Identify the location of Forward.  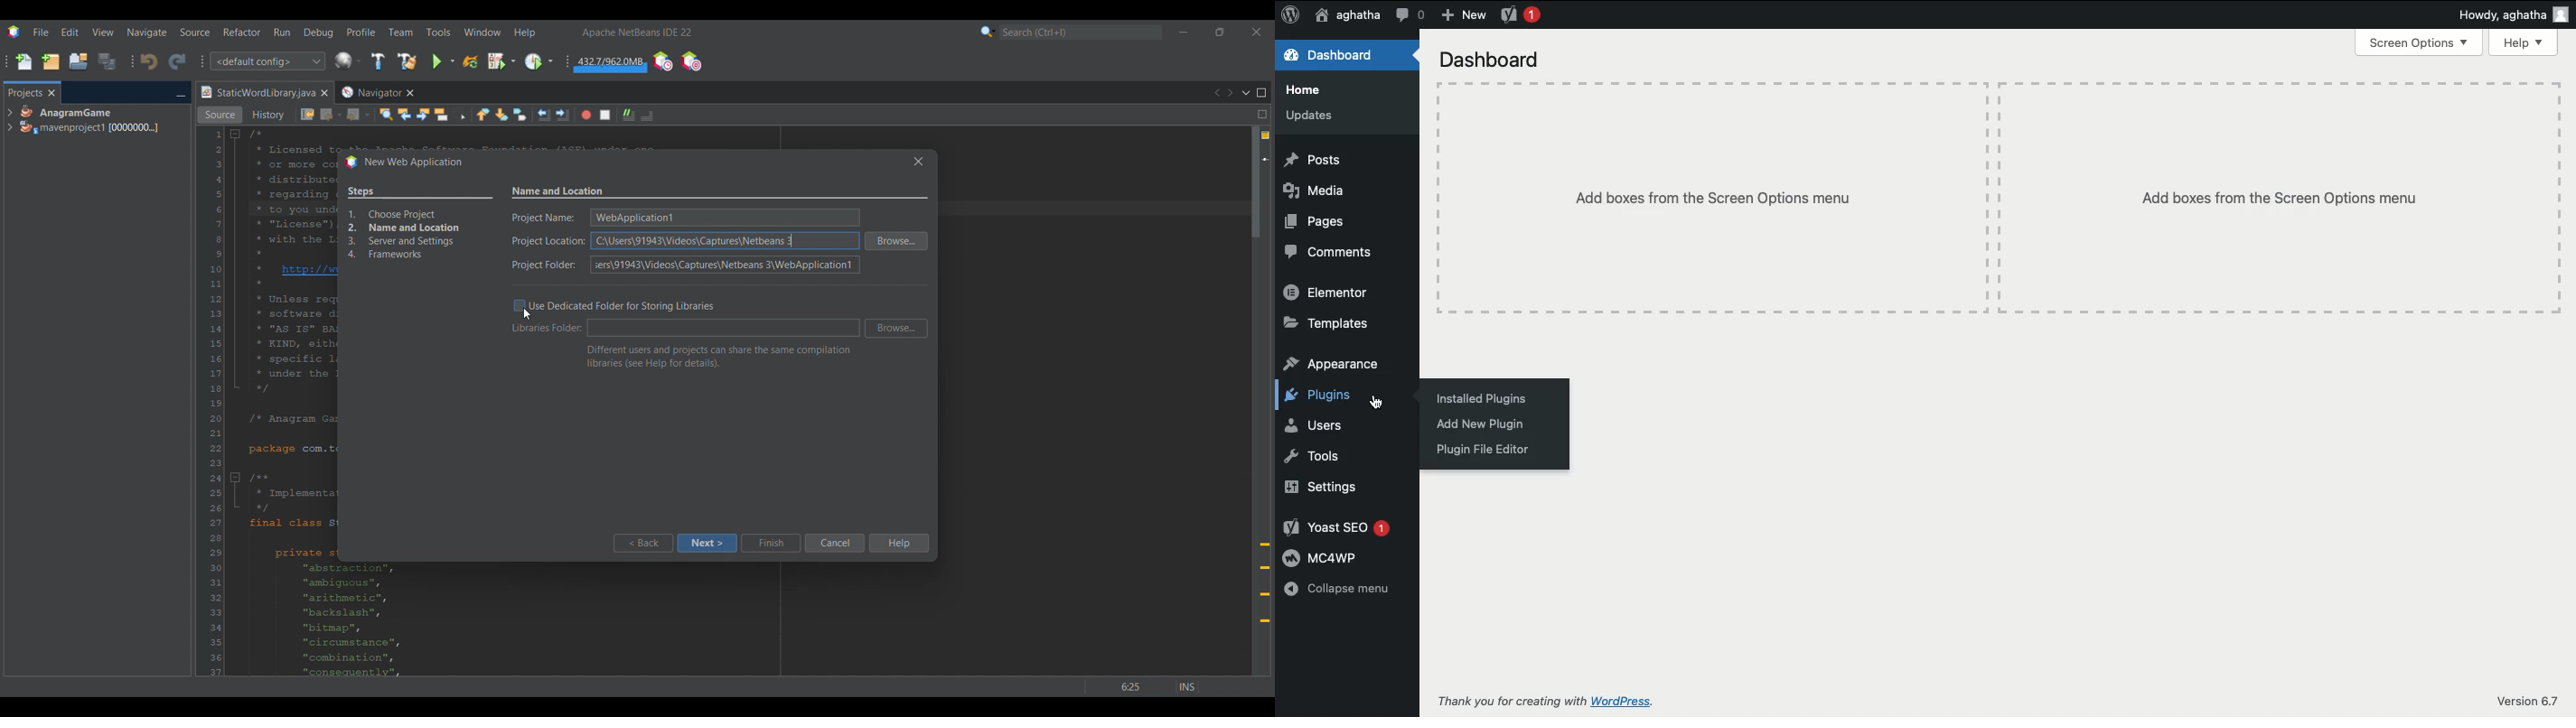
(358, 115).